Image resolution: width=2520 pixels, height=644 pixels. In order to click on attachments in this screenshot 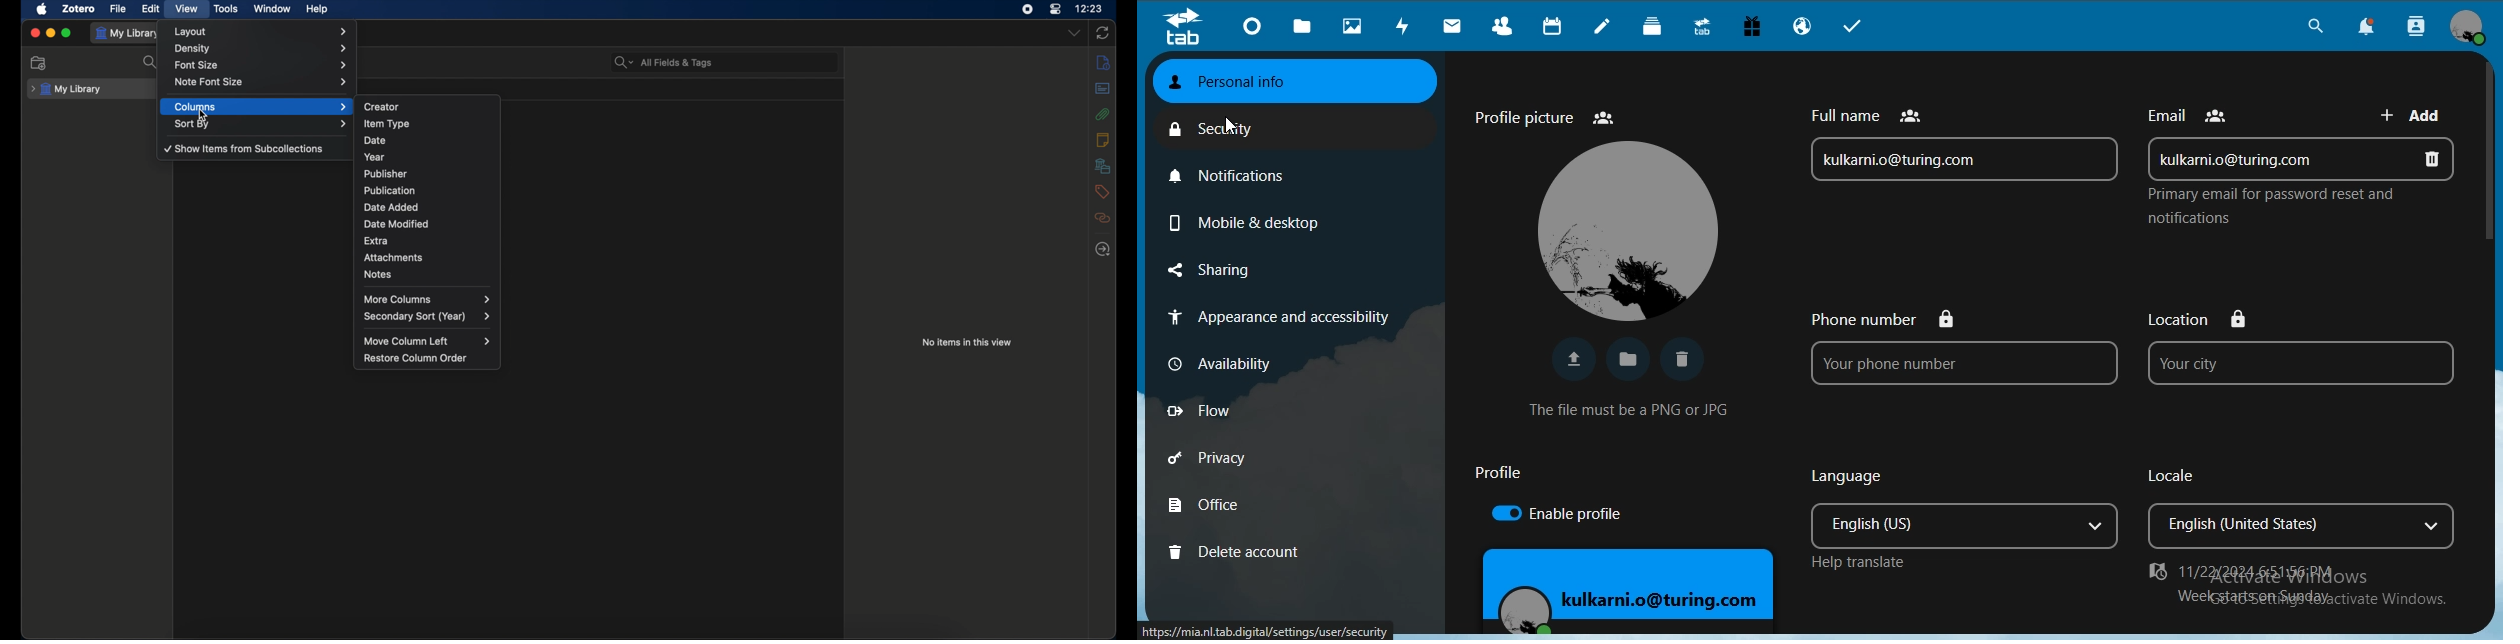, I will do `click(1103, 114)`.